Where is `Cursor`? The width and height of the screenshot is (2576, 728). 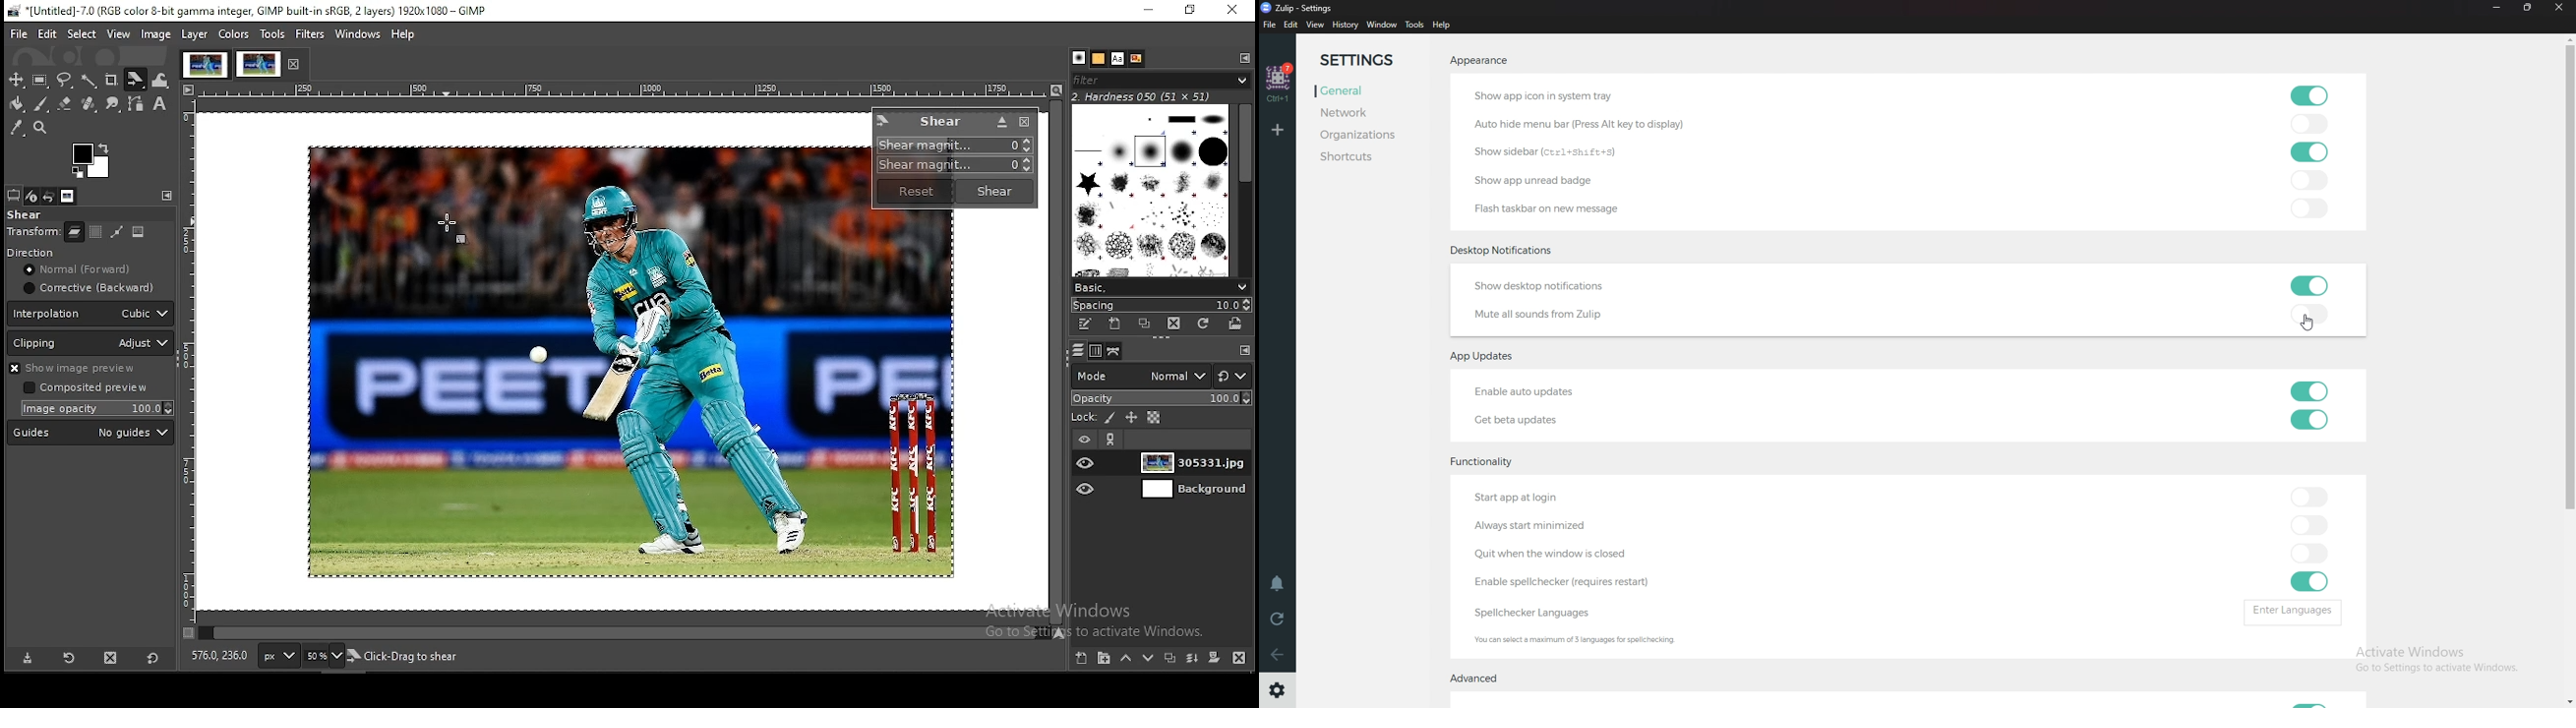
Cursor is located at coordinates (2311, 322).